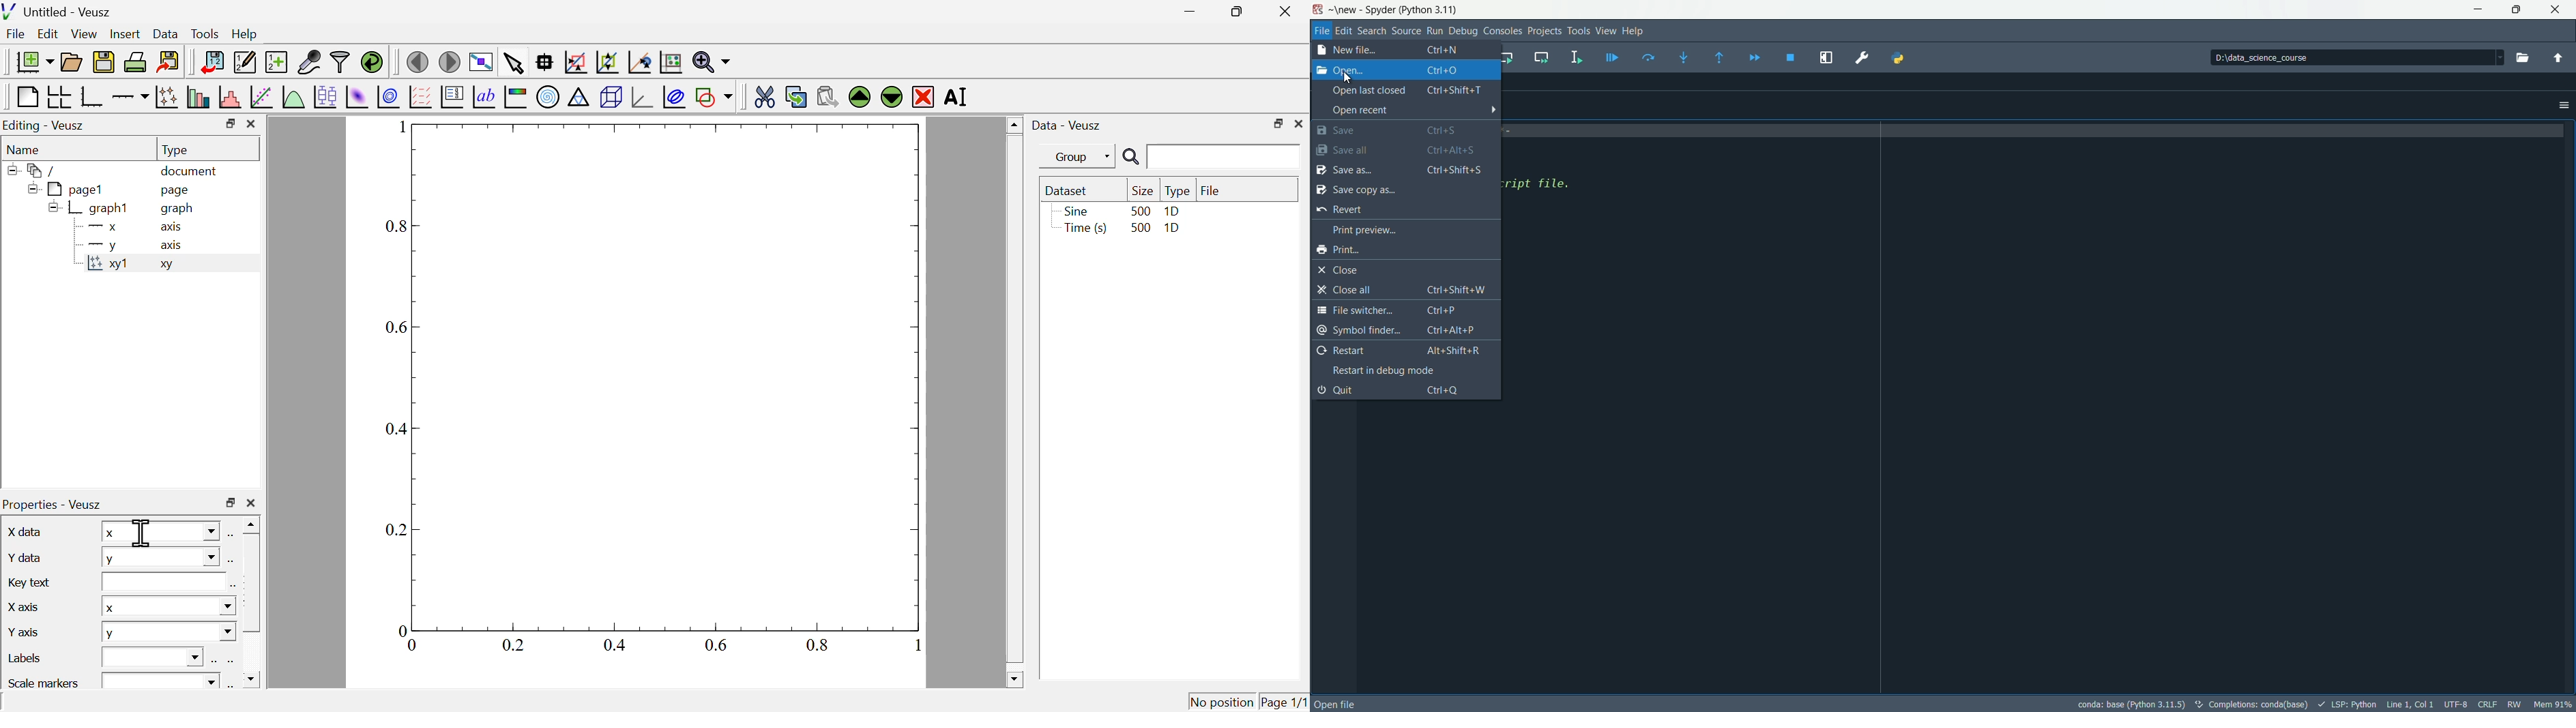 This screenshot has height=728, width=2576. I want to click on cursor, so click(169, 45).